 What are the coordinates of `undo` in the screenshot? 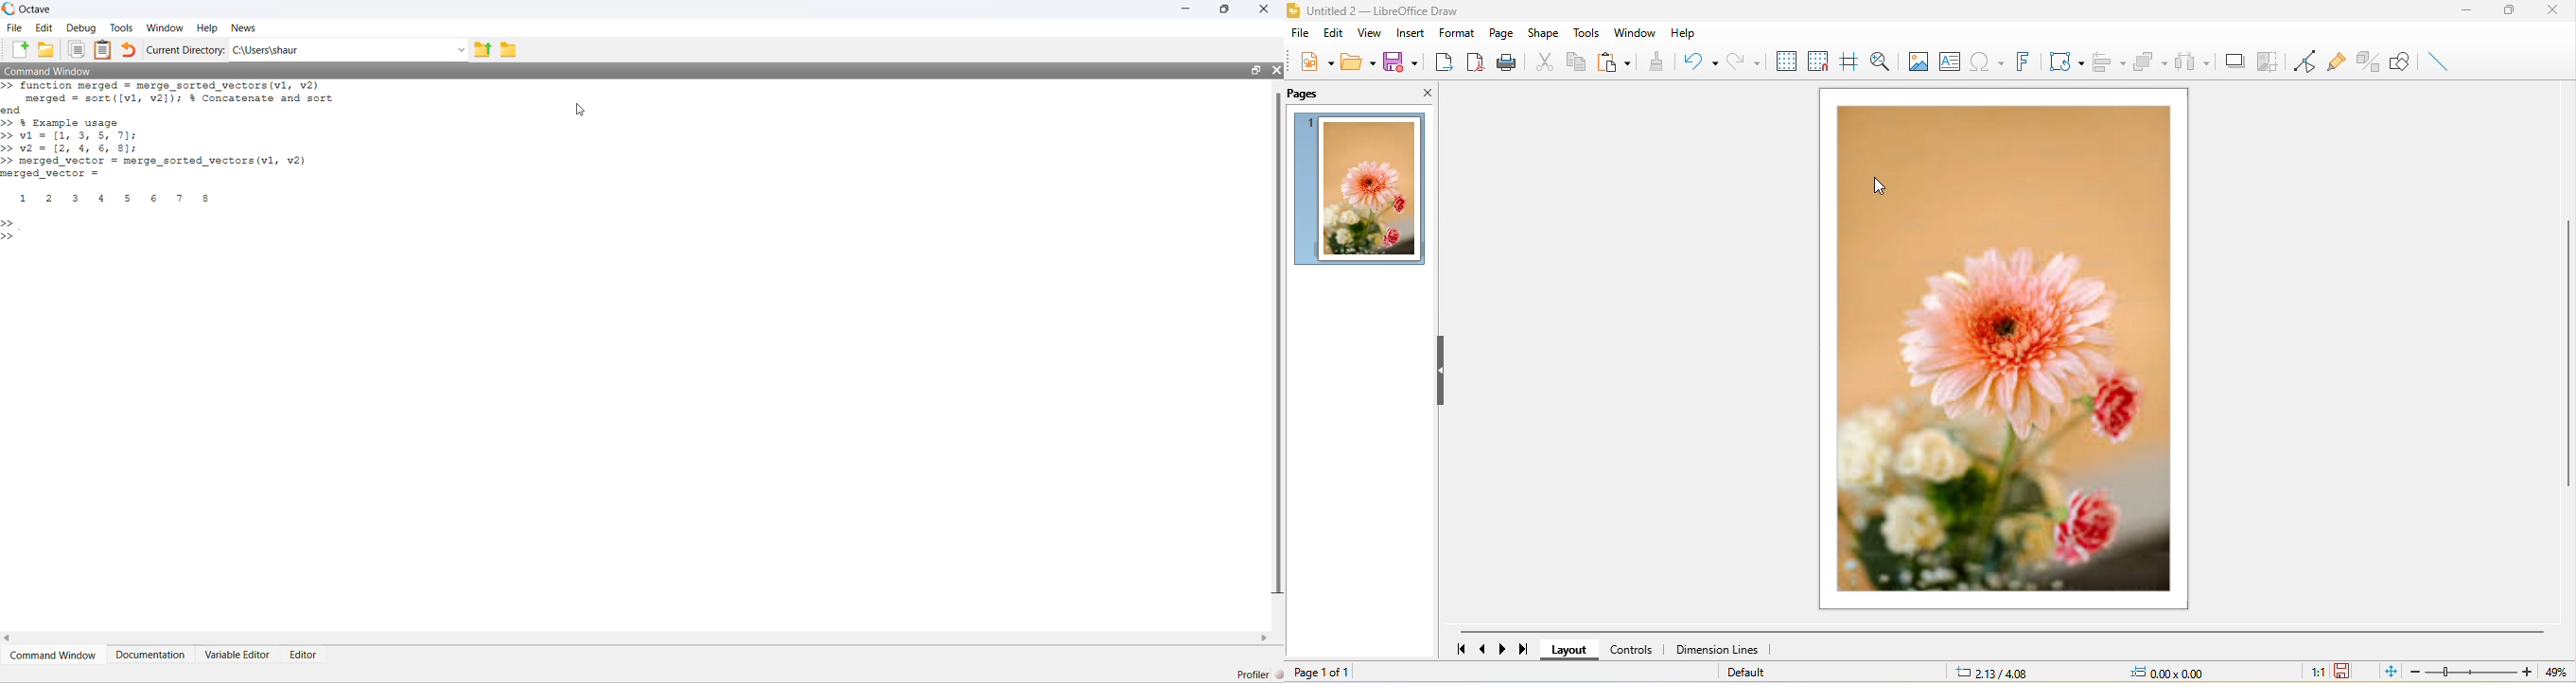 It's located at (1695, 61).